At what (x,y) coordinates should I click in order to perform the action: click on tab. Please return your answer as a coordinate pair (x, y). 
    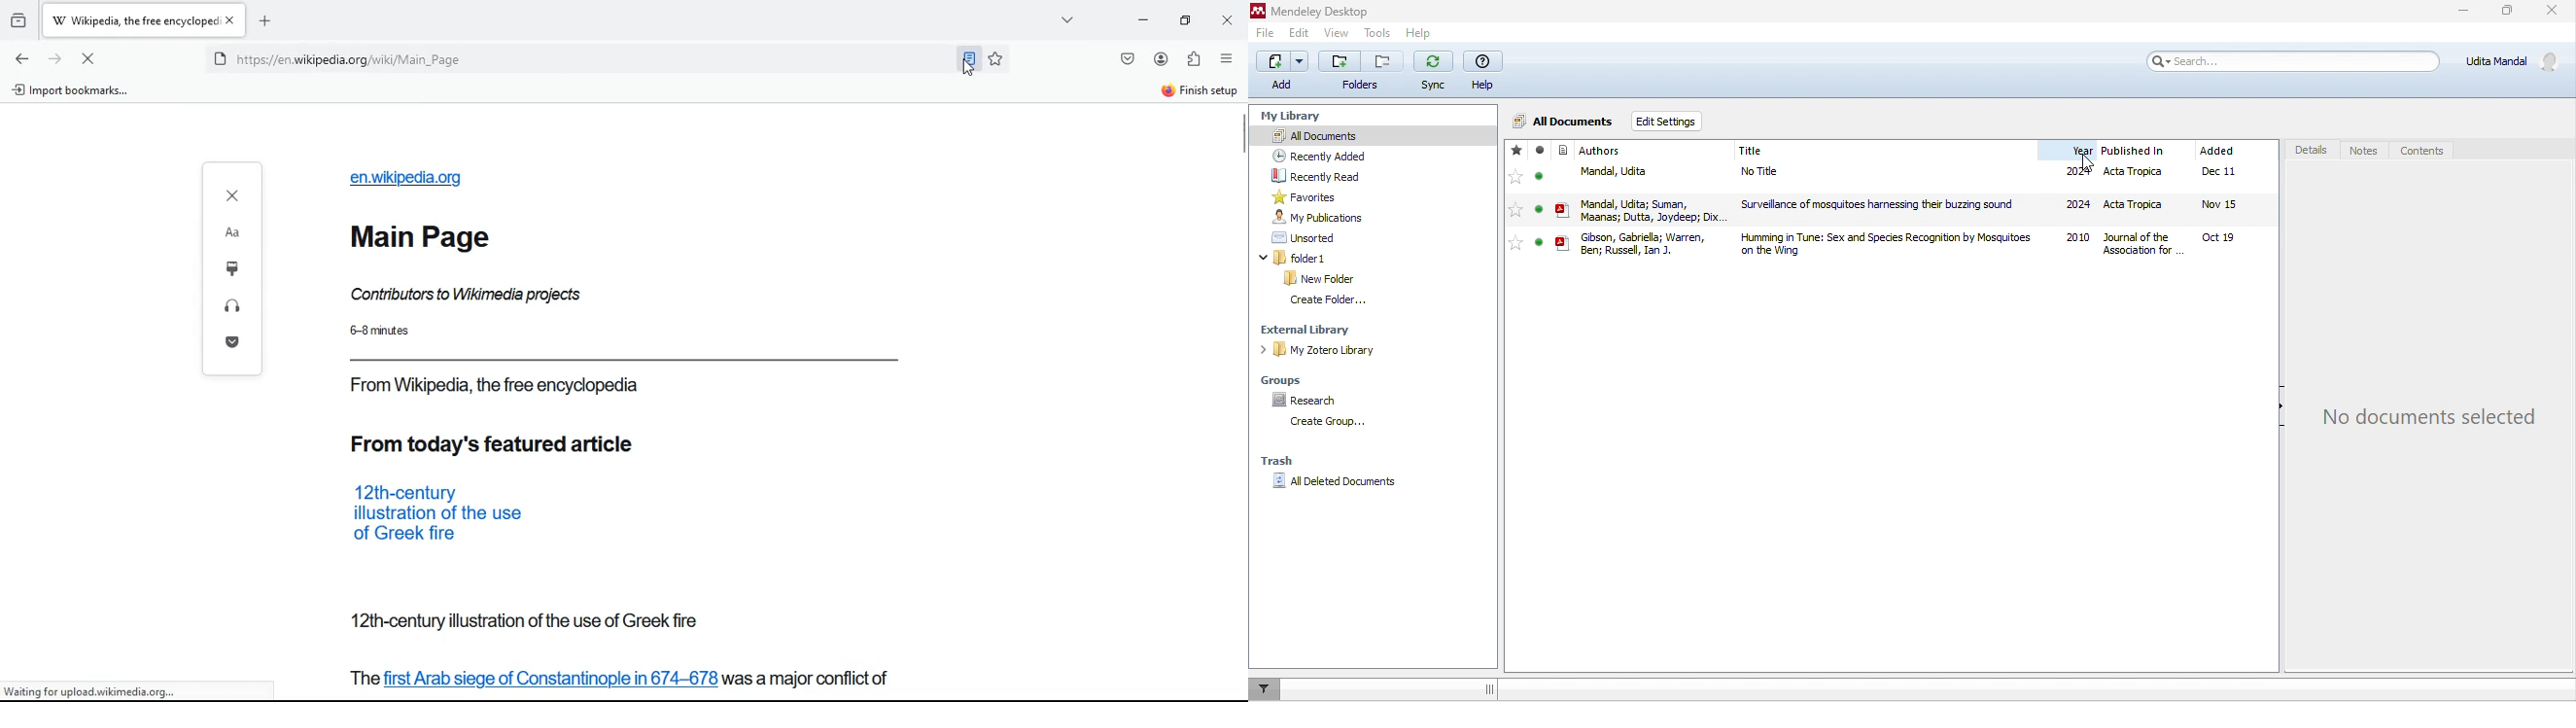
    Looking at the image, I should click on (147, 21).